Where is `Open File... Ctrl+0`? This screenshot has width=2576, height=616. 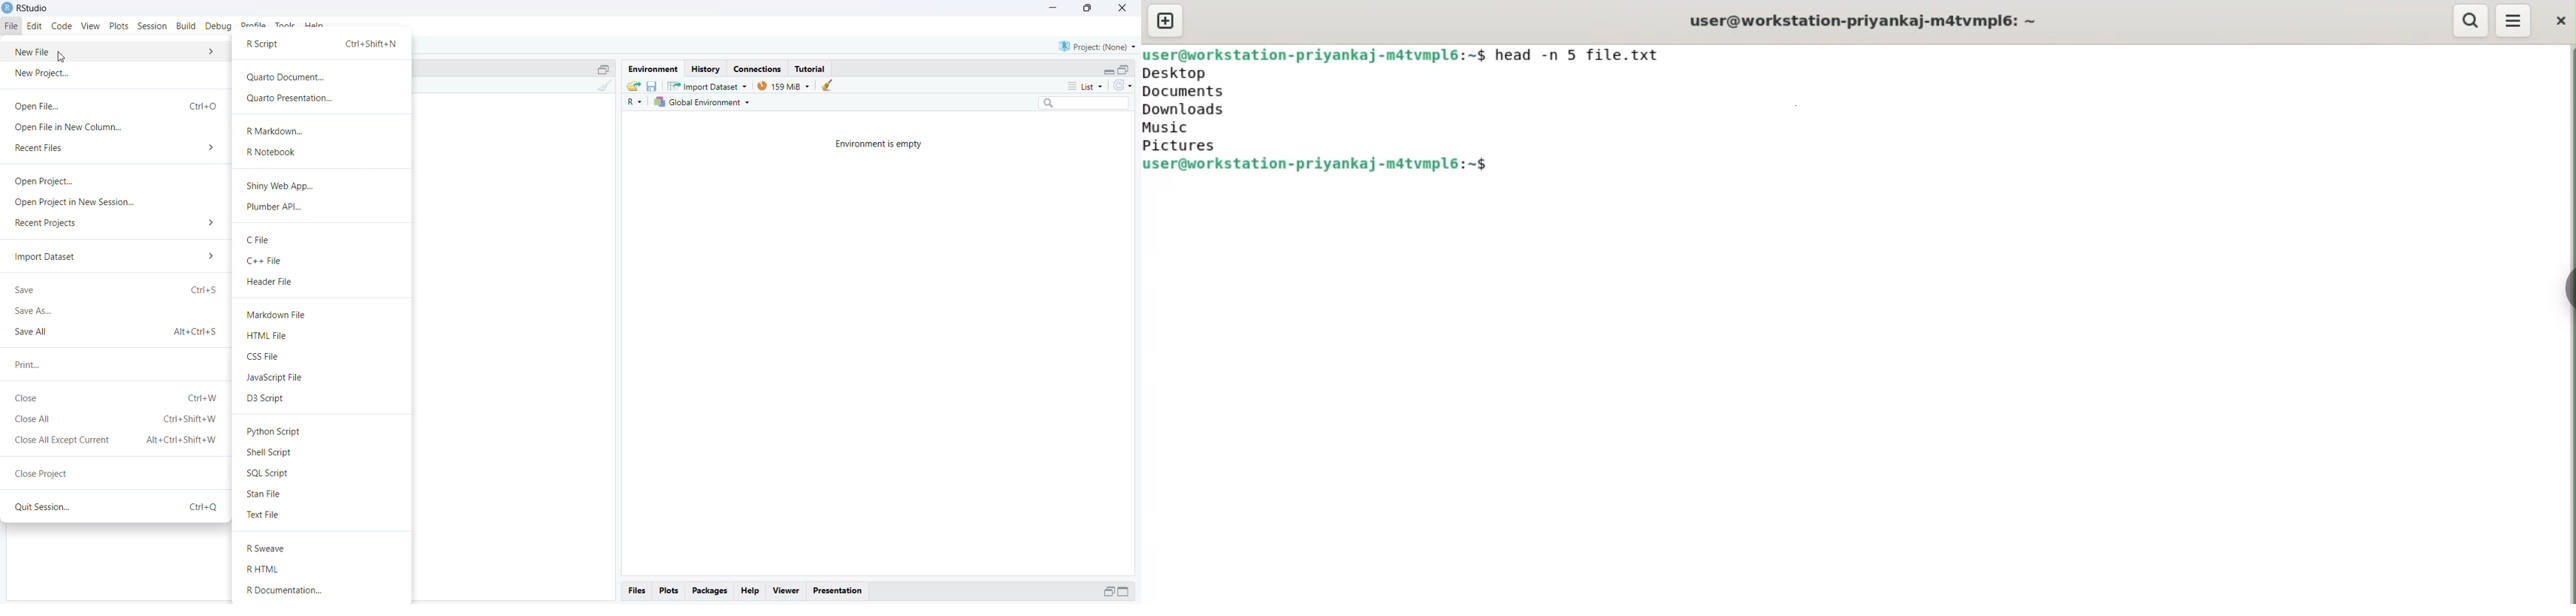 Open File... Ctrl+0 is located at coordinates (115, 105).